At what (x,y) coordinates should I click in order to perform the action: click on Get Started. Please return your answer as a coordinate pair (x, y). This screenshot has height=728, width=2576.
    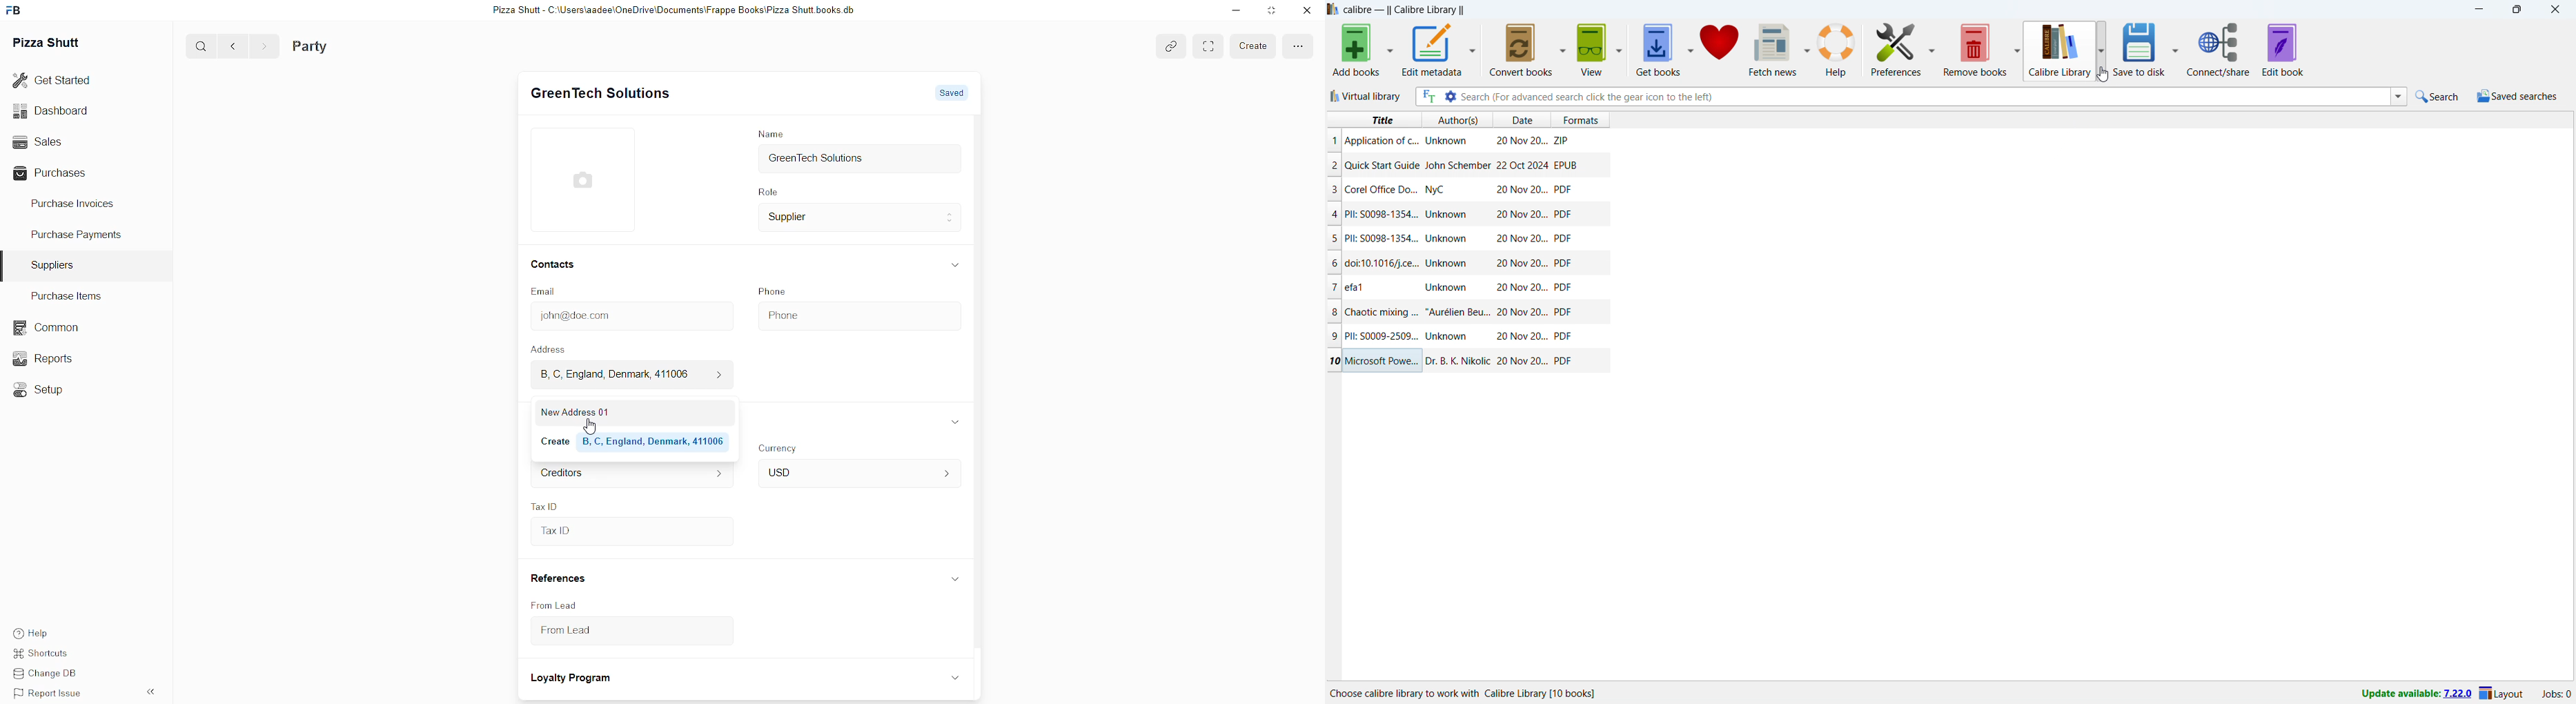
    Looking at the image, I should click on (62, 82).